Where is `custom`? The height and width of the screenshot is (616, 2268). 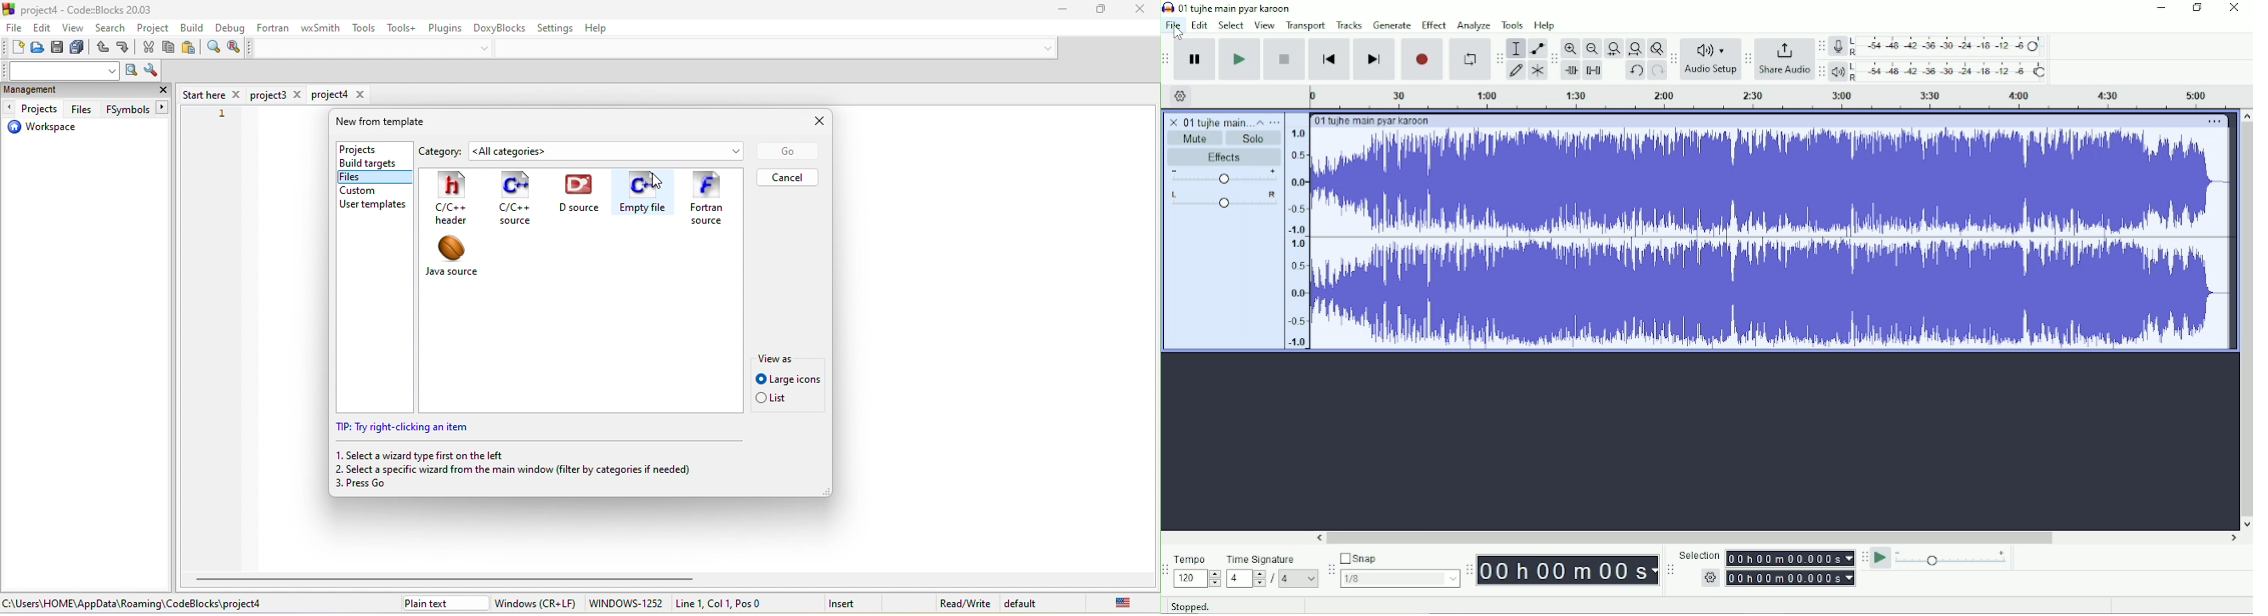 custom is located at coordinates (364, 190).